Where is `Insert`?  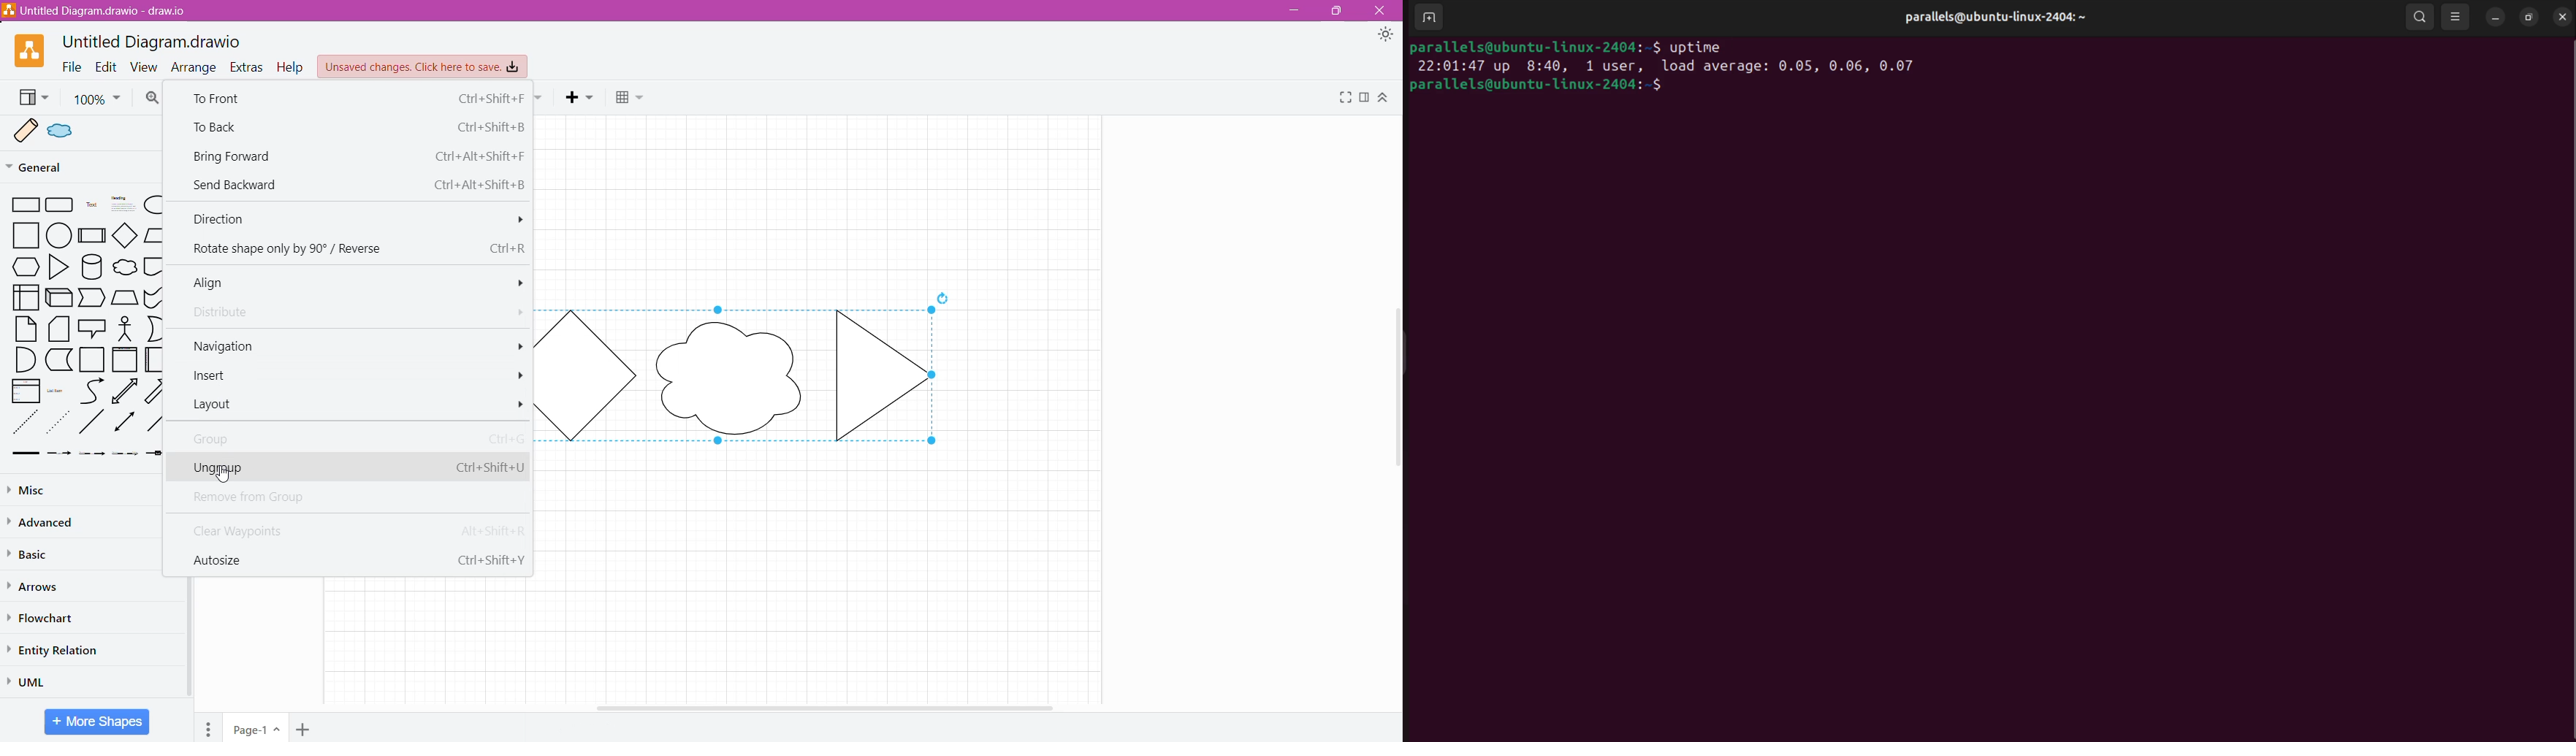
Insert is located at coordinates (357, 376).